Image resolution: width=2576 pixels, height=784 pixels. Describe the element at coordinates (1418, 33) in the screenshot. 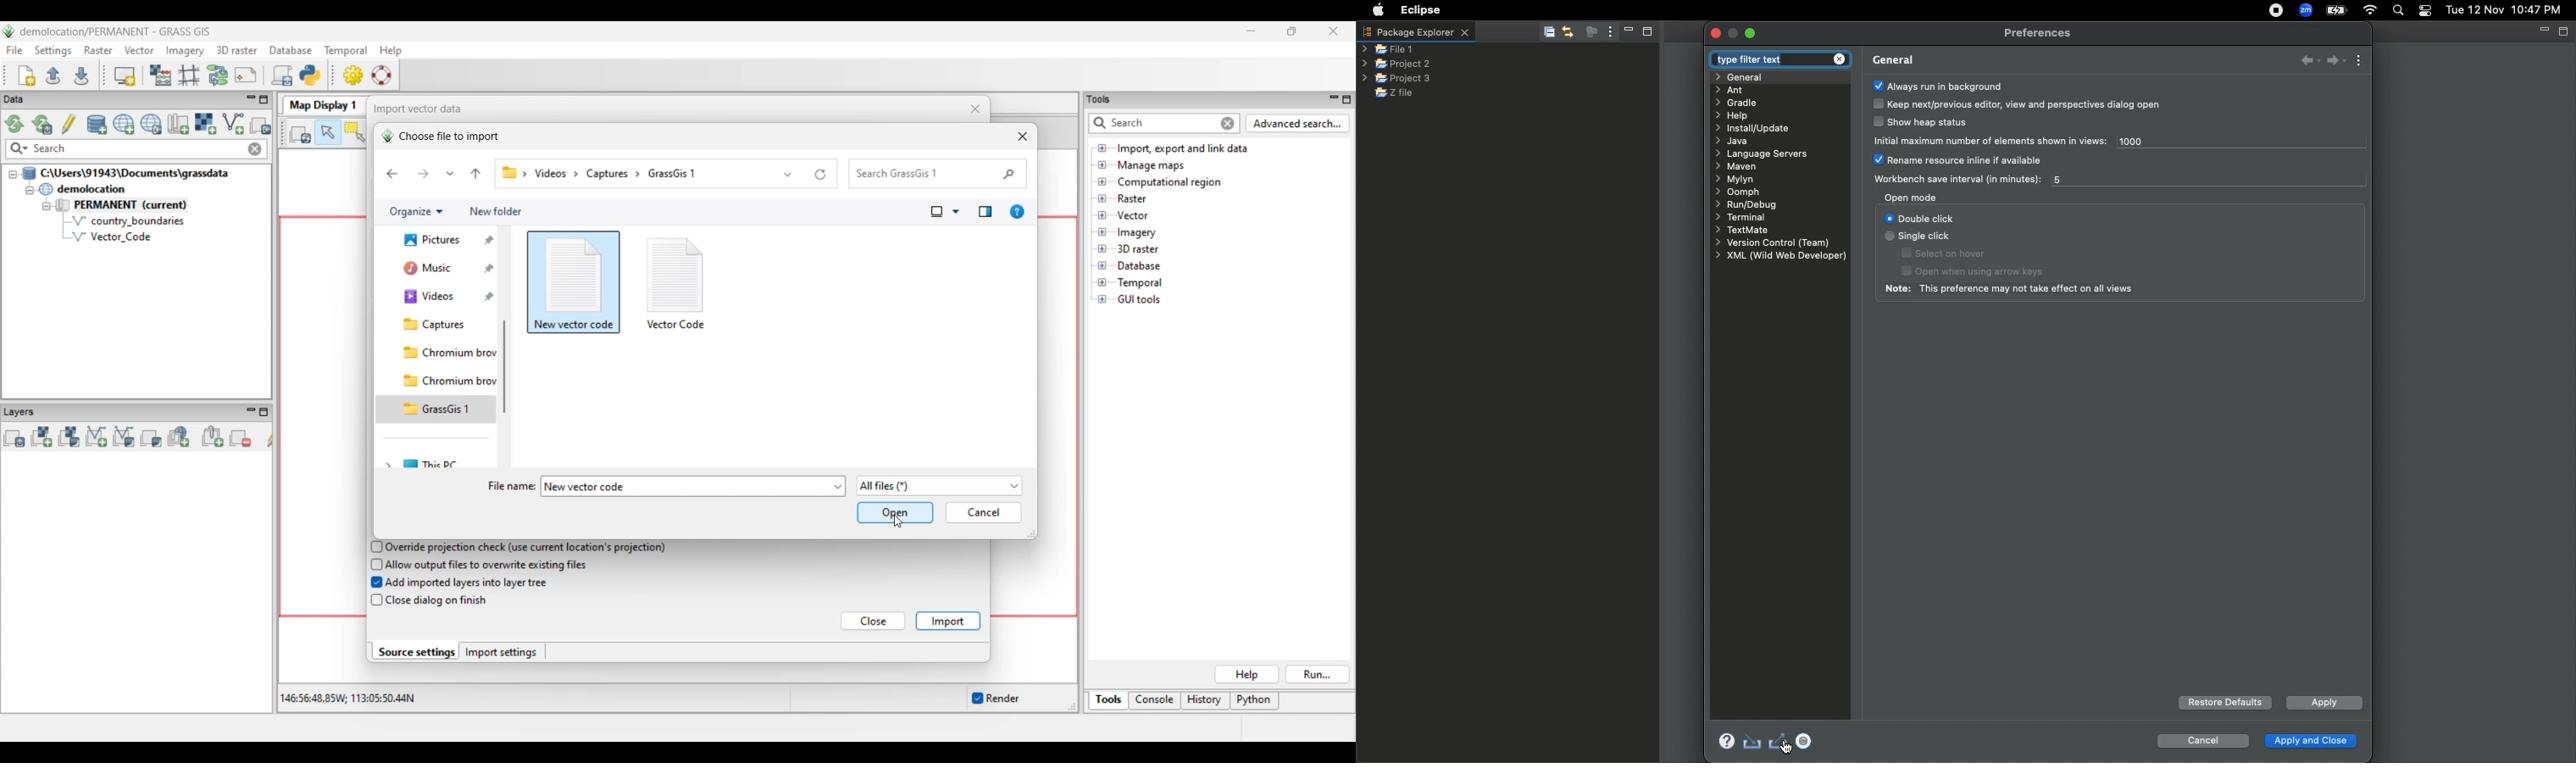

I see `Package explorer` at that location.